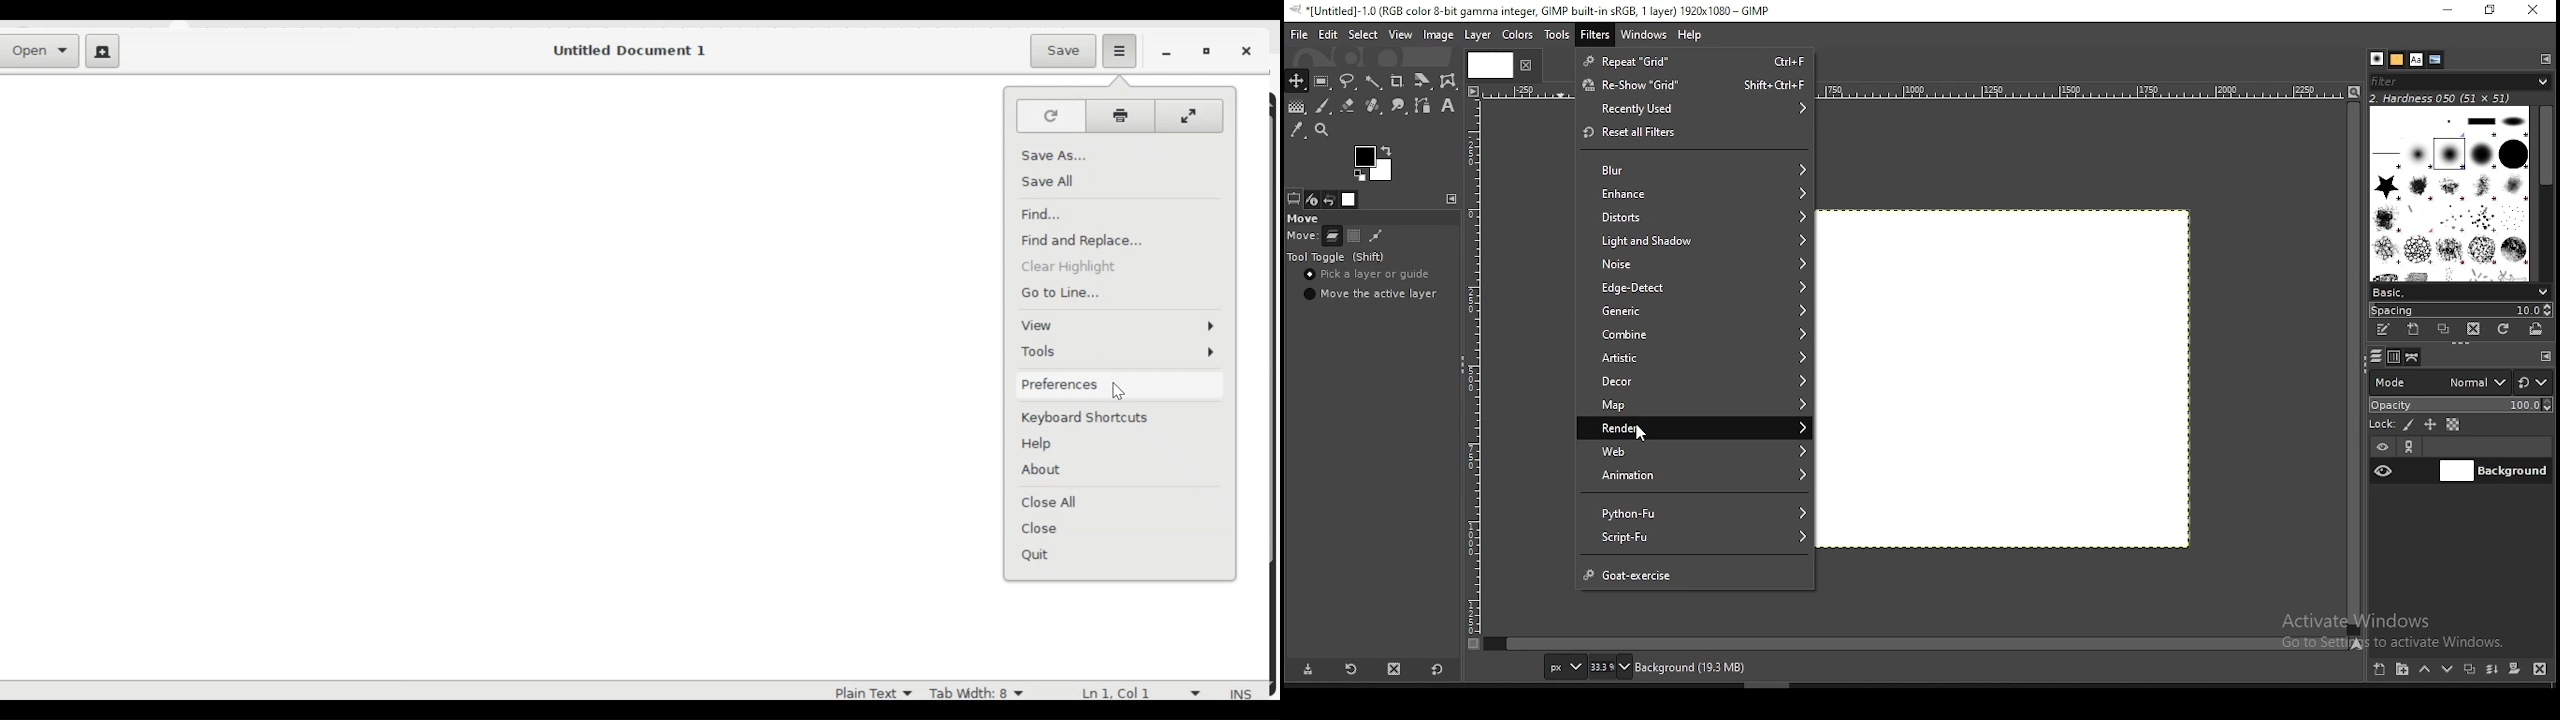 The image size is (2576, 728). Describe the element at coordinates (1297, 129) in the screenshot. I see `color picker tool` at that location.